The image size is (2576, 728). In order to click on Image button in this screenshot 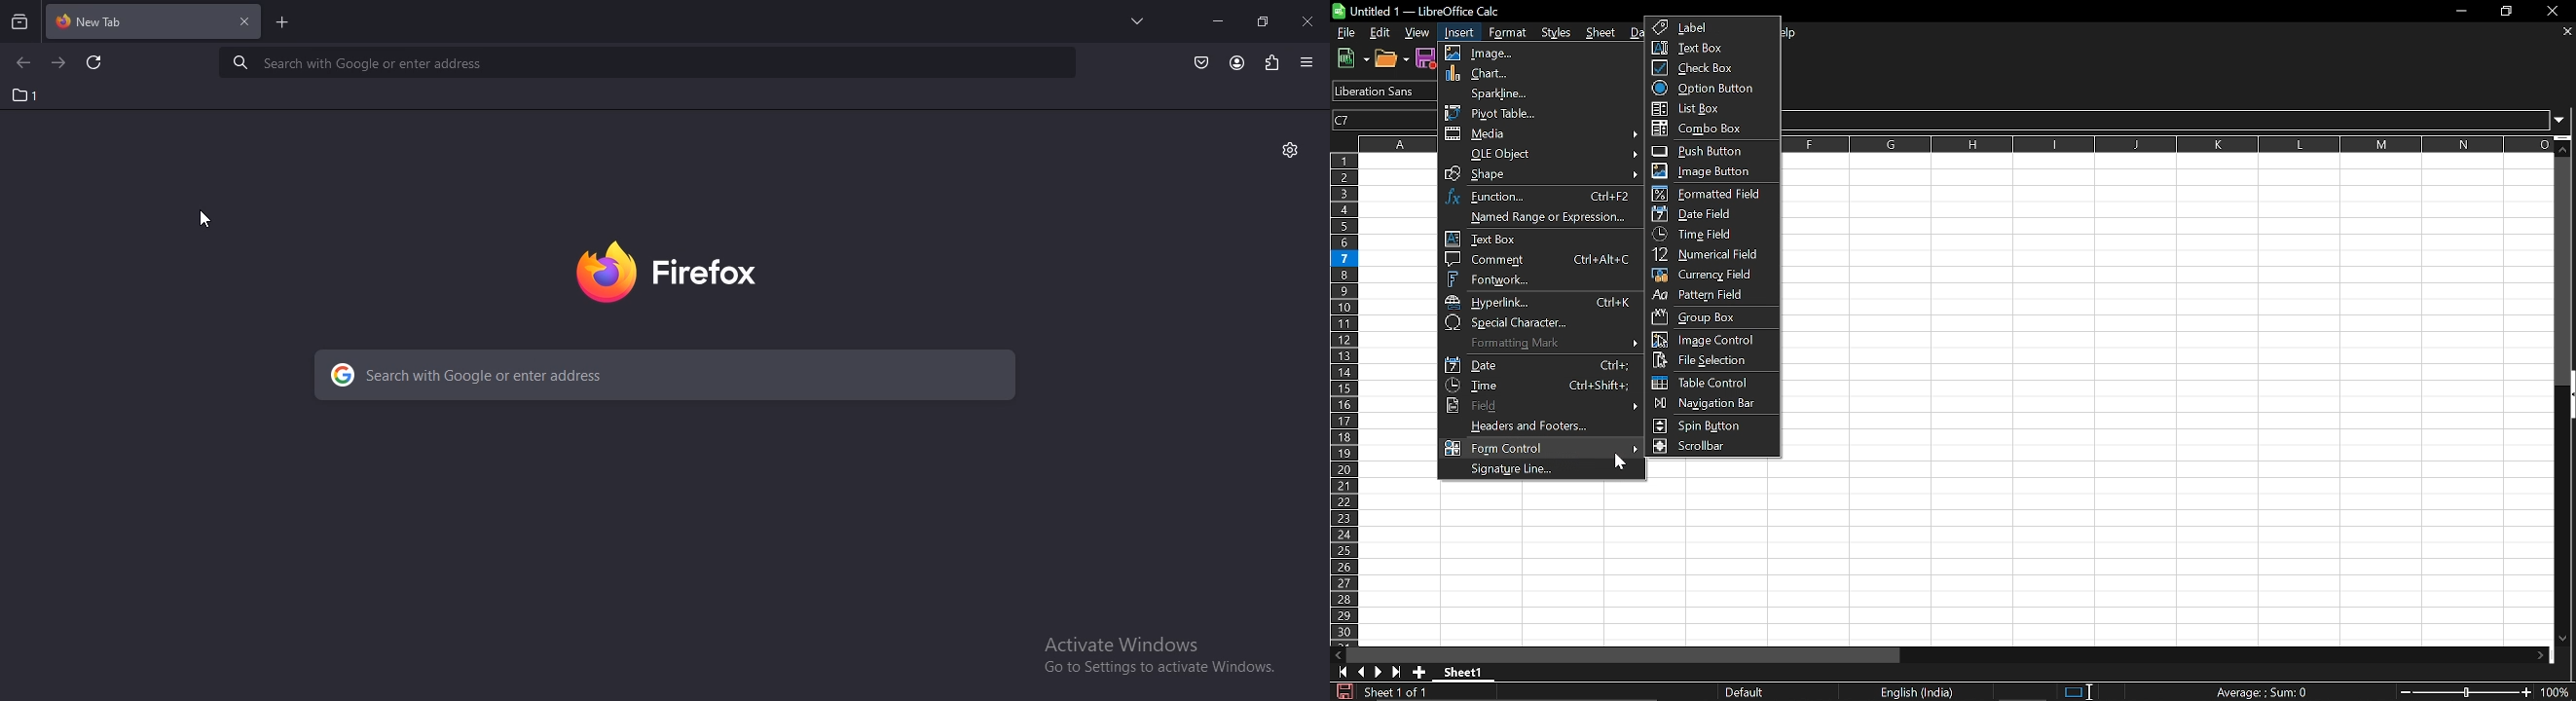, I will do `click(1707, 170)`.